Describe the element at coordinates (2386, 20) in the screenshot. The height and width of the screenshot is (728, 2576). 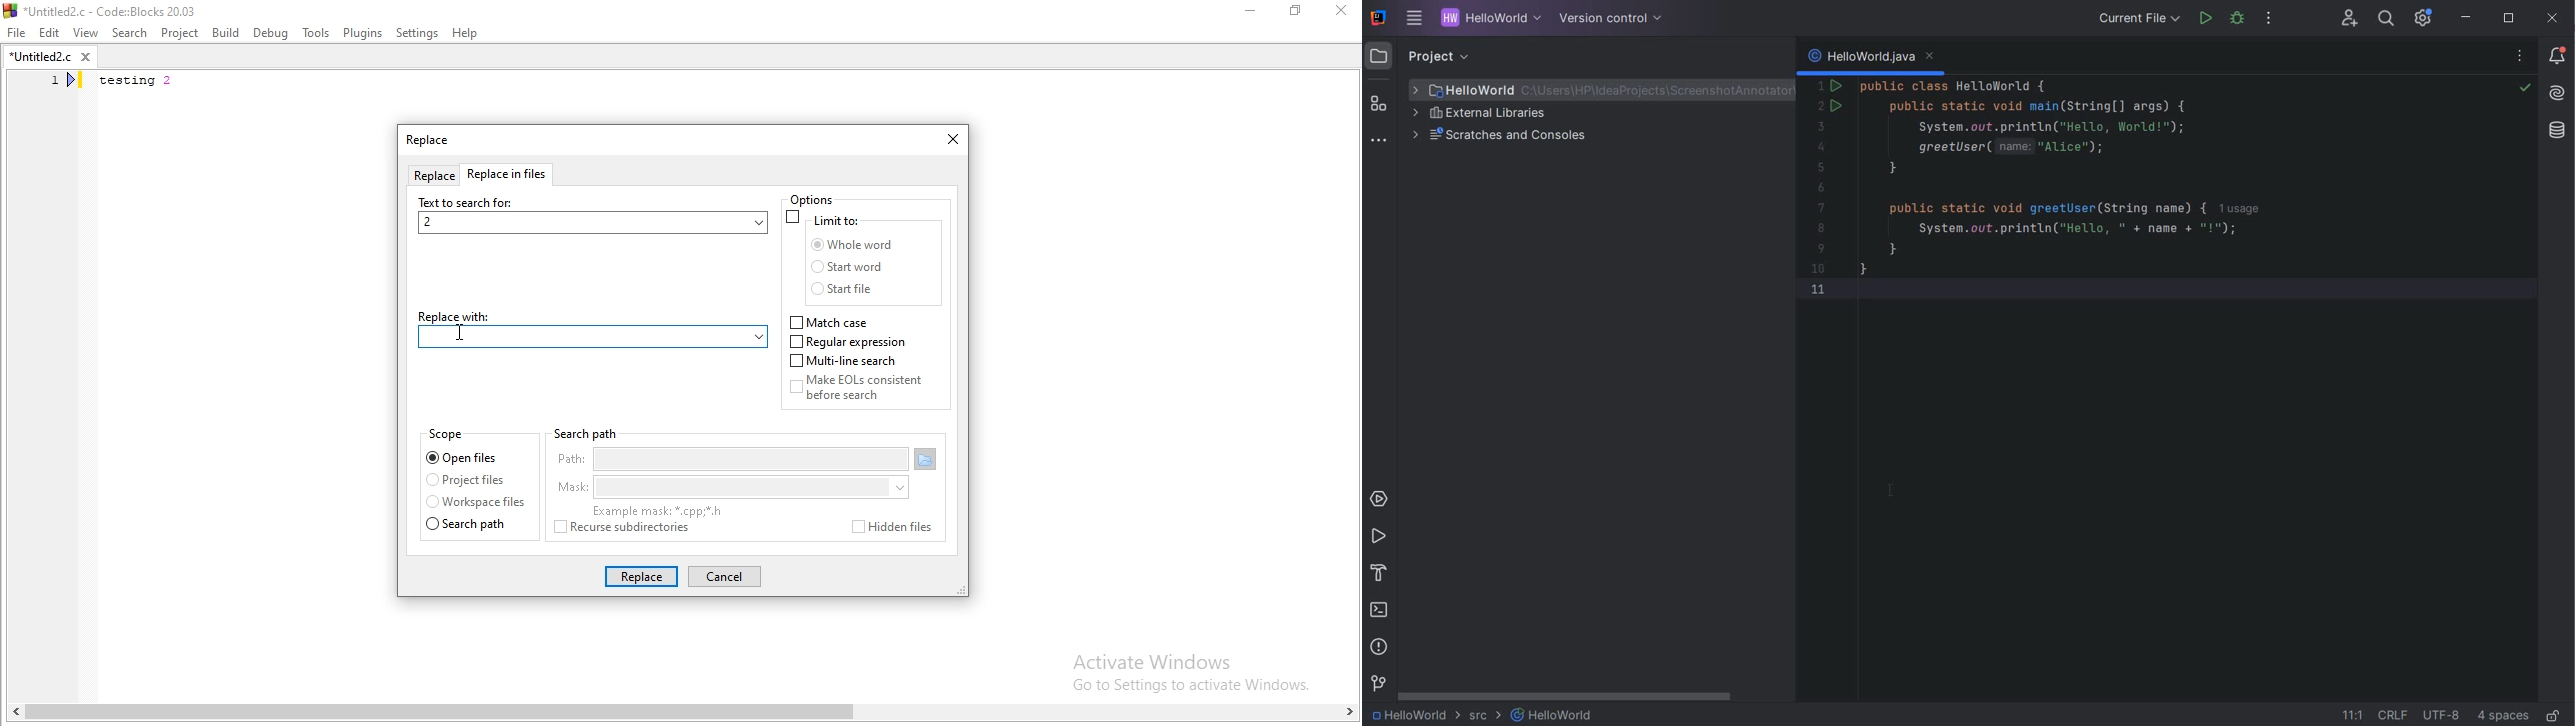
I see `SEARCH EVERYWHERE` at that location.